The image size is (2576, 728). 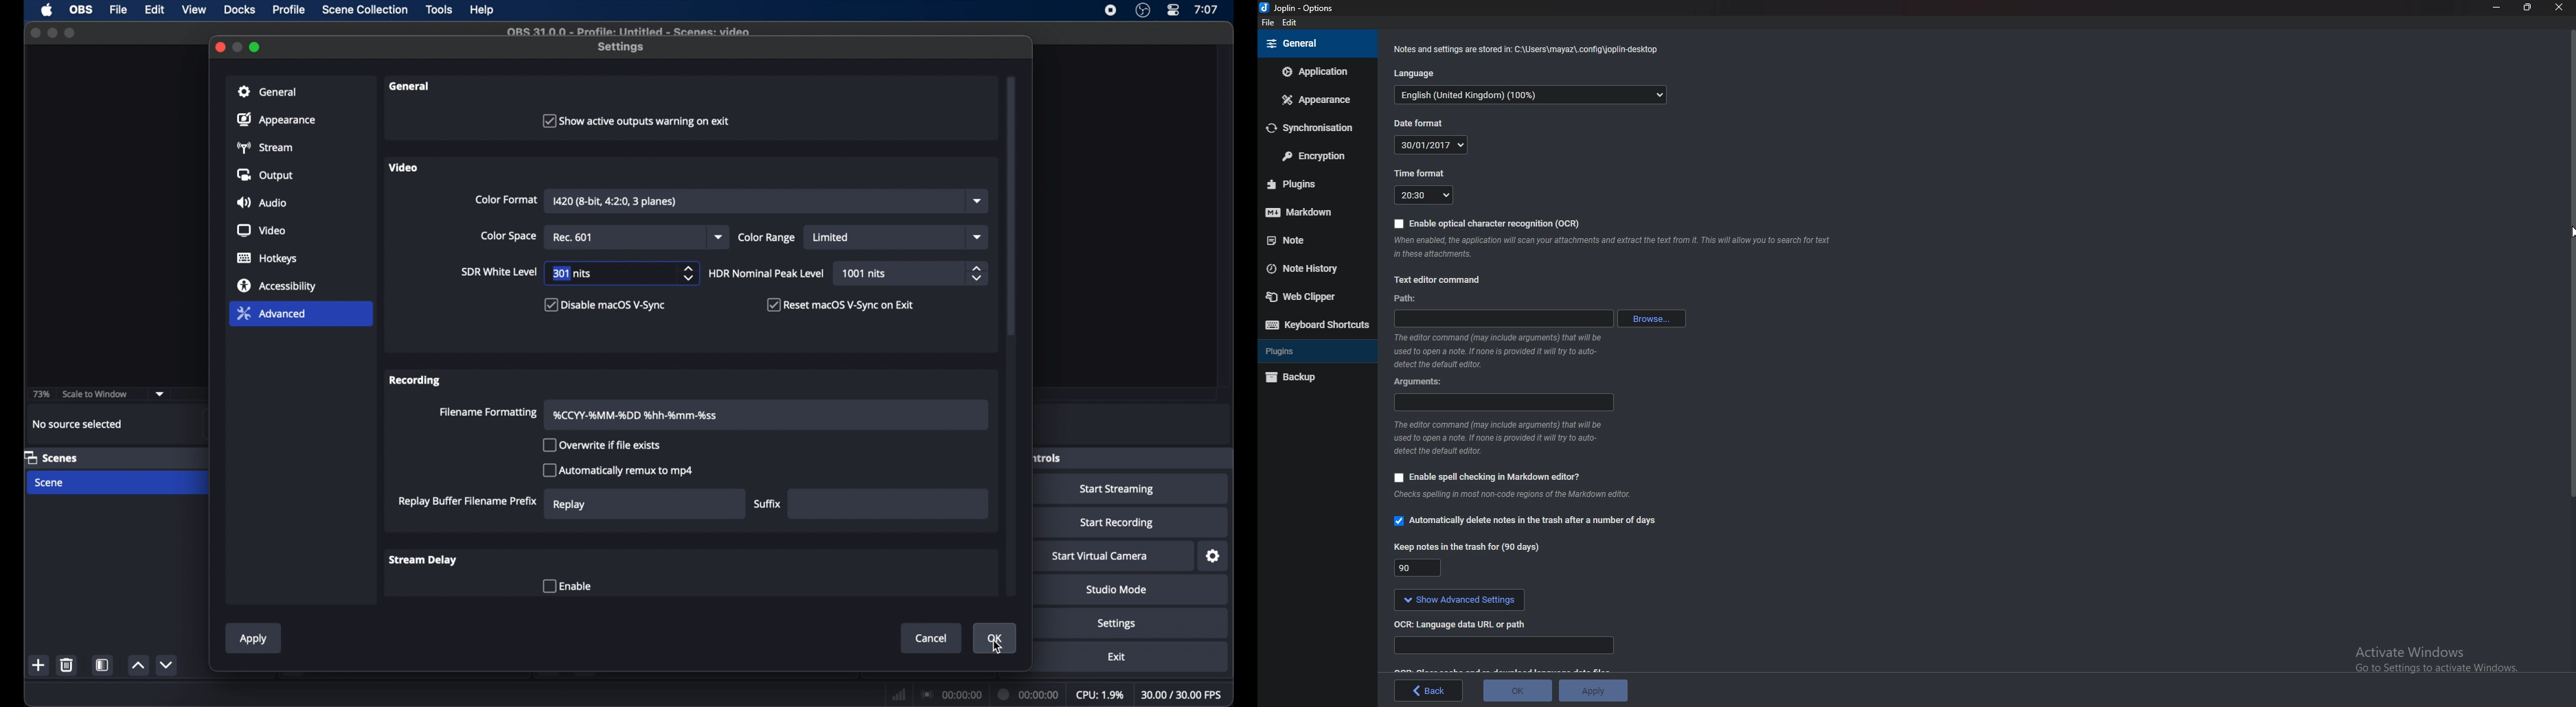 What do you see at coordinates (1503, 645) in the screenshot?
I see `Language data` at bounding box center [1503, 645].